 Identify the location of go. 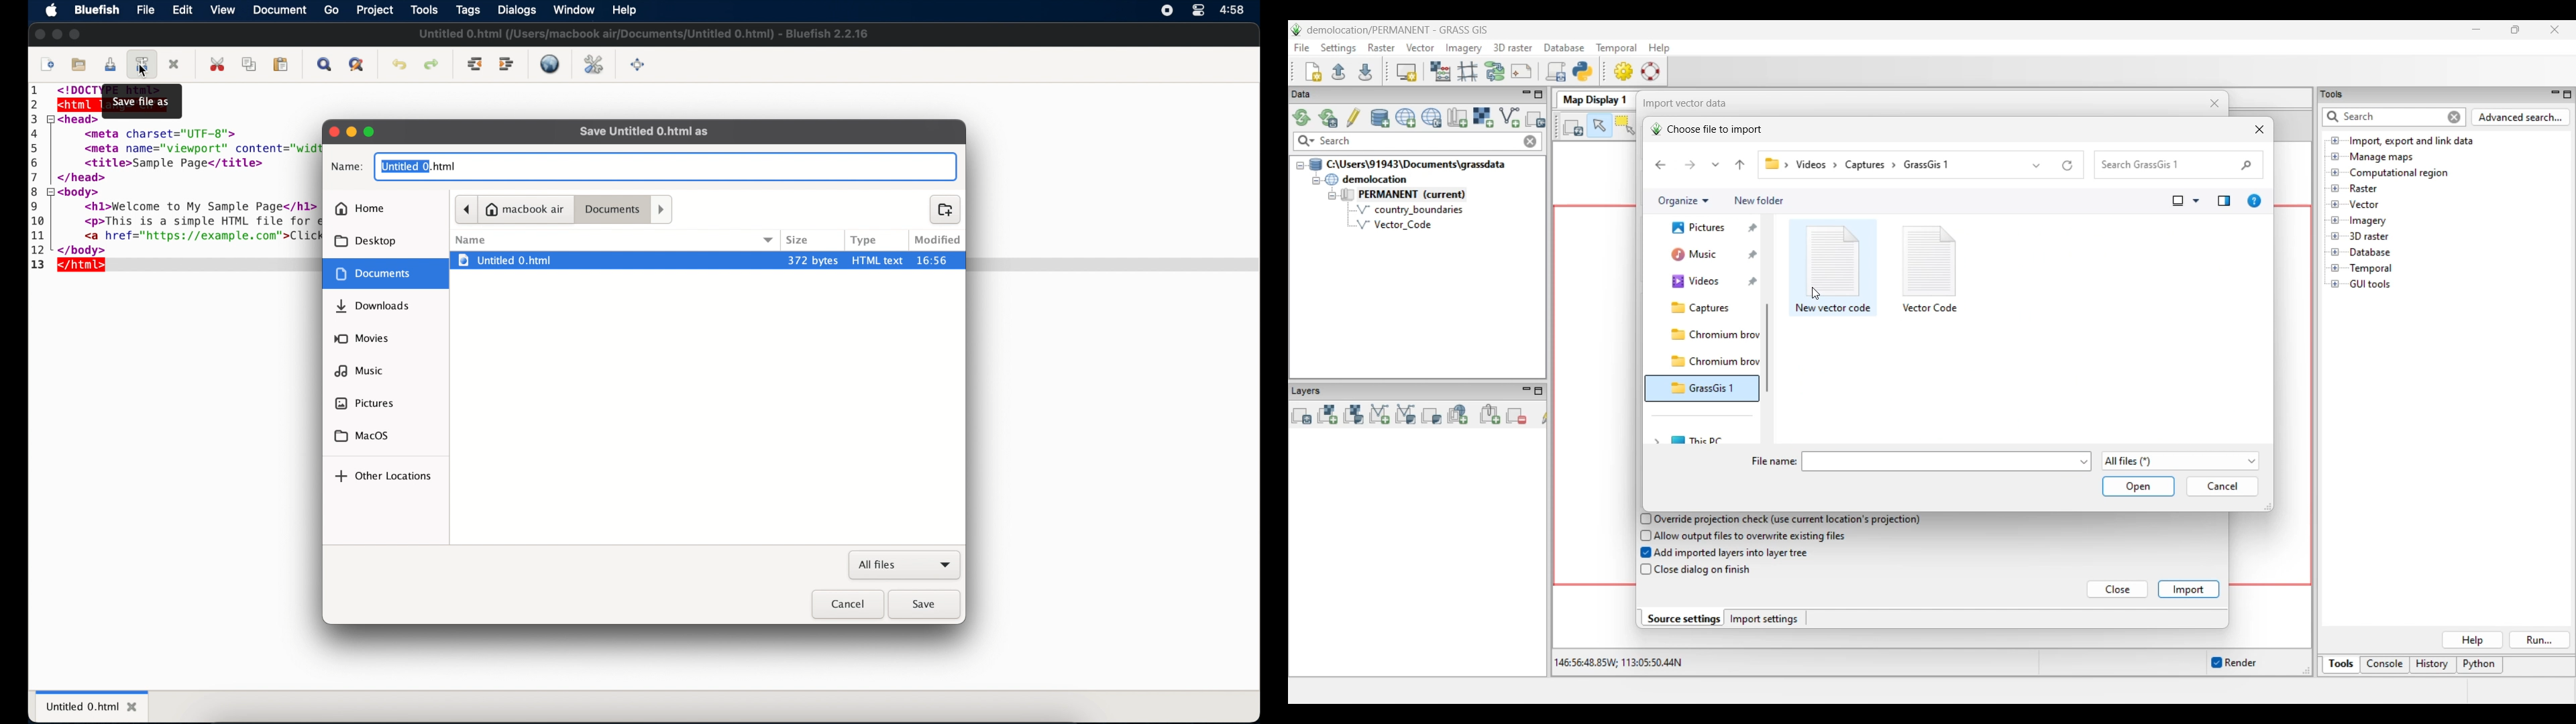
(332, 10).